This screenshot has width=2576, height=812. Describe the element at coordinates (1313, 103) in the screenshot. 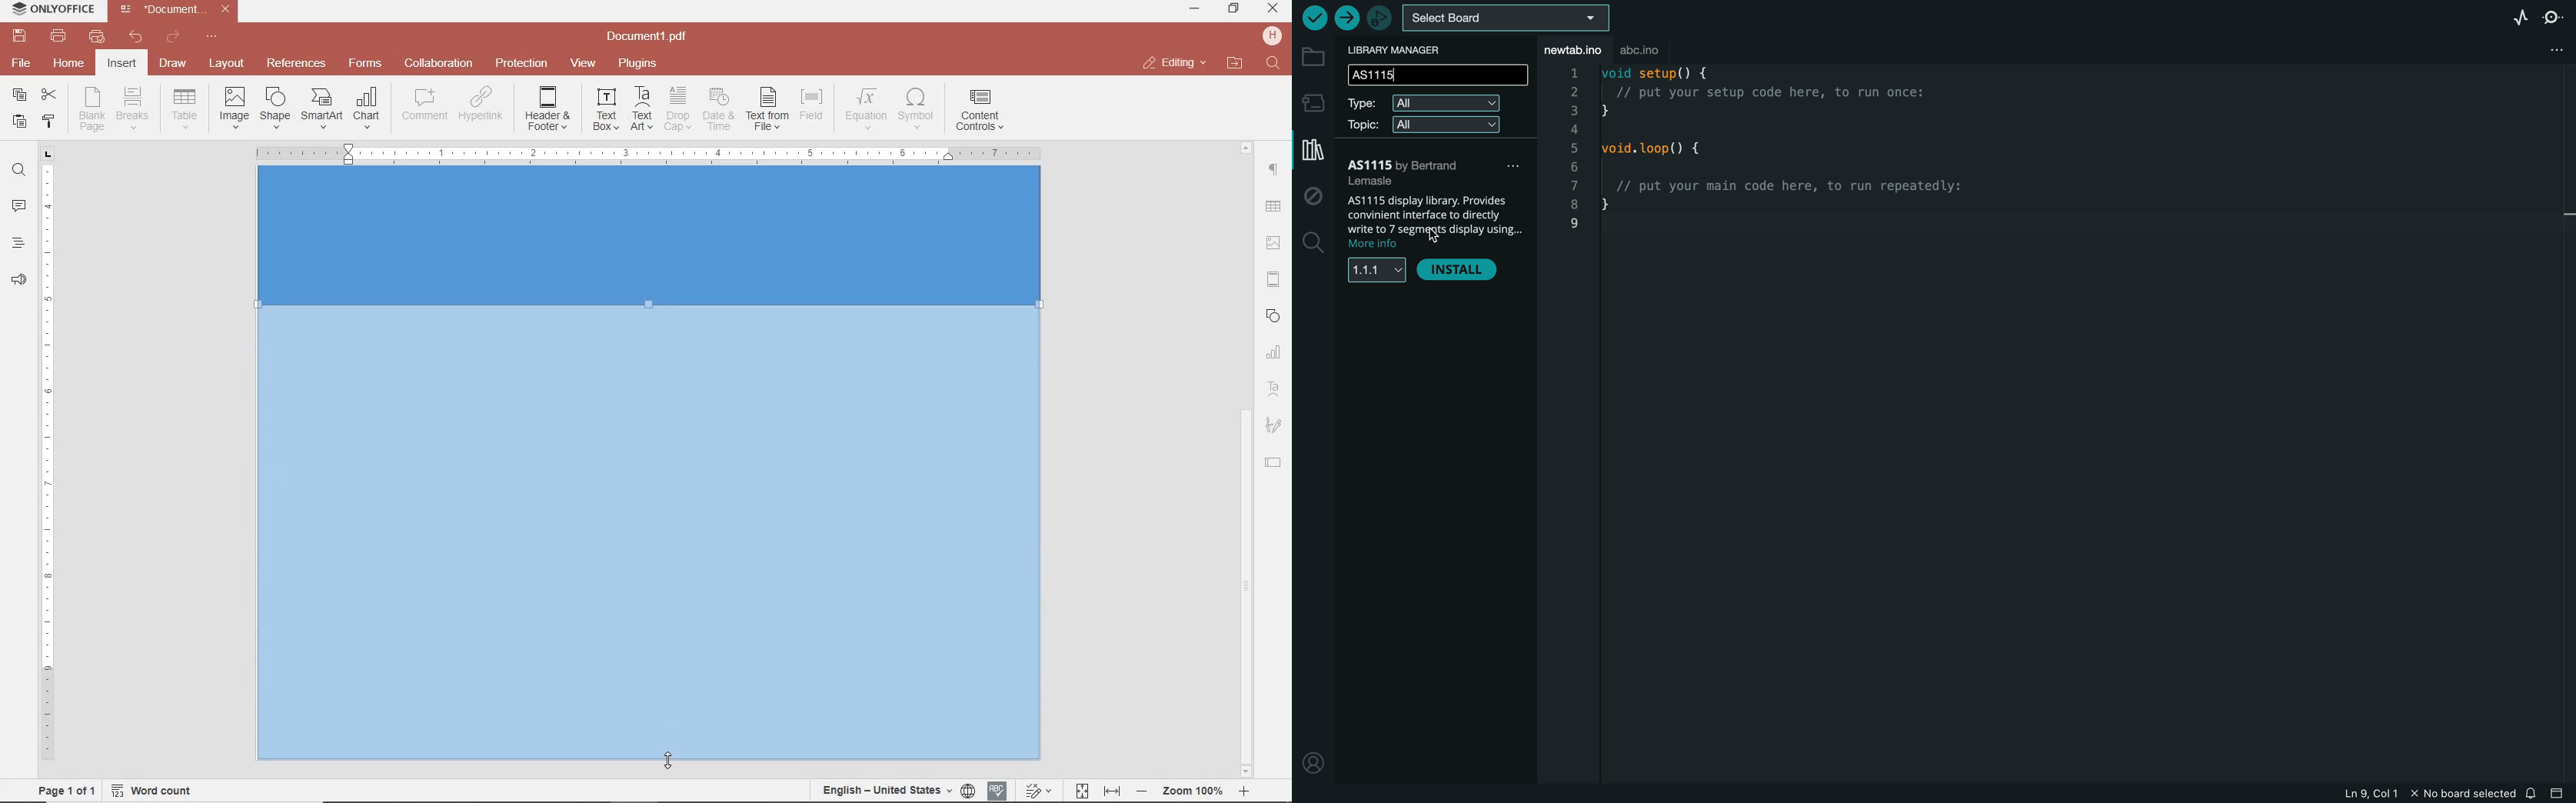

I see `board manager` at that location.